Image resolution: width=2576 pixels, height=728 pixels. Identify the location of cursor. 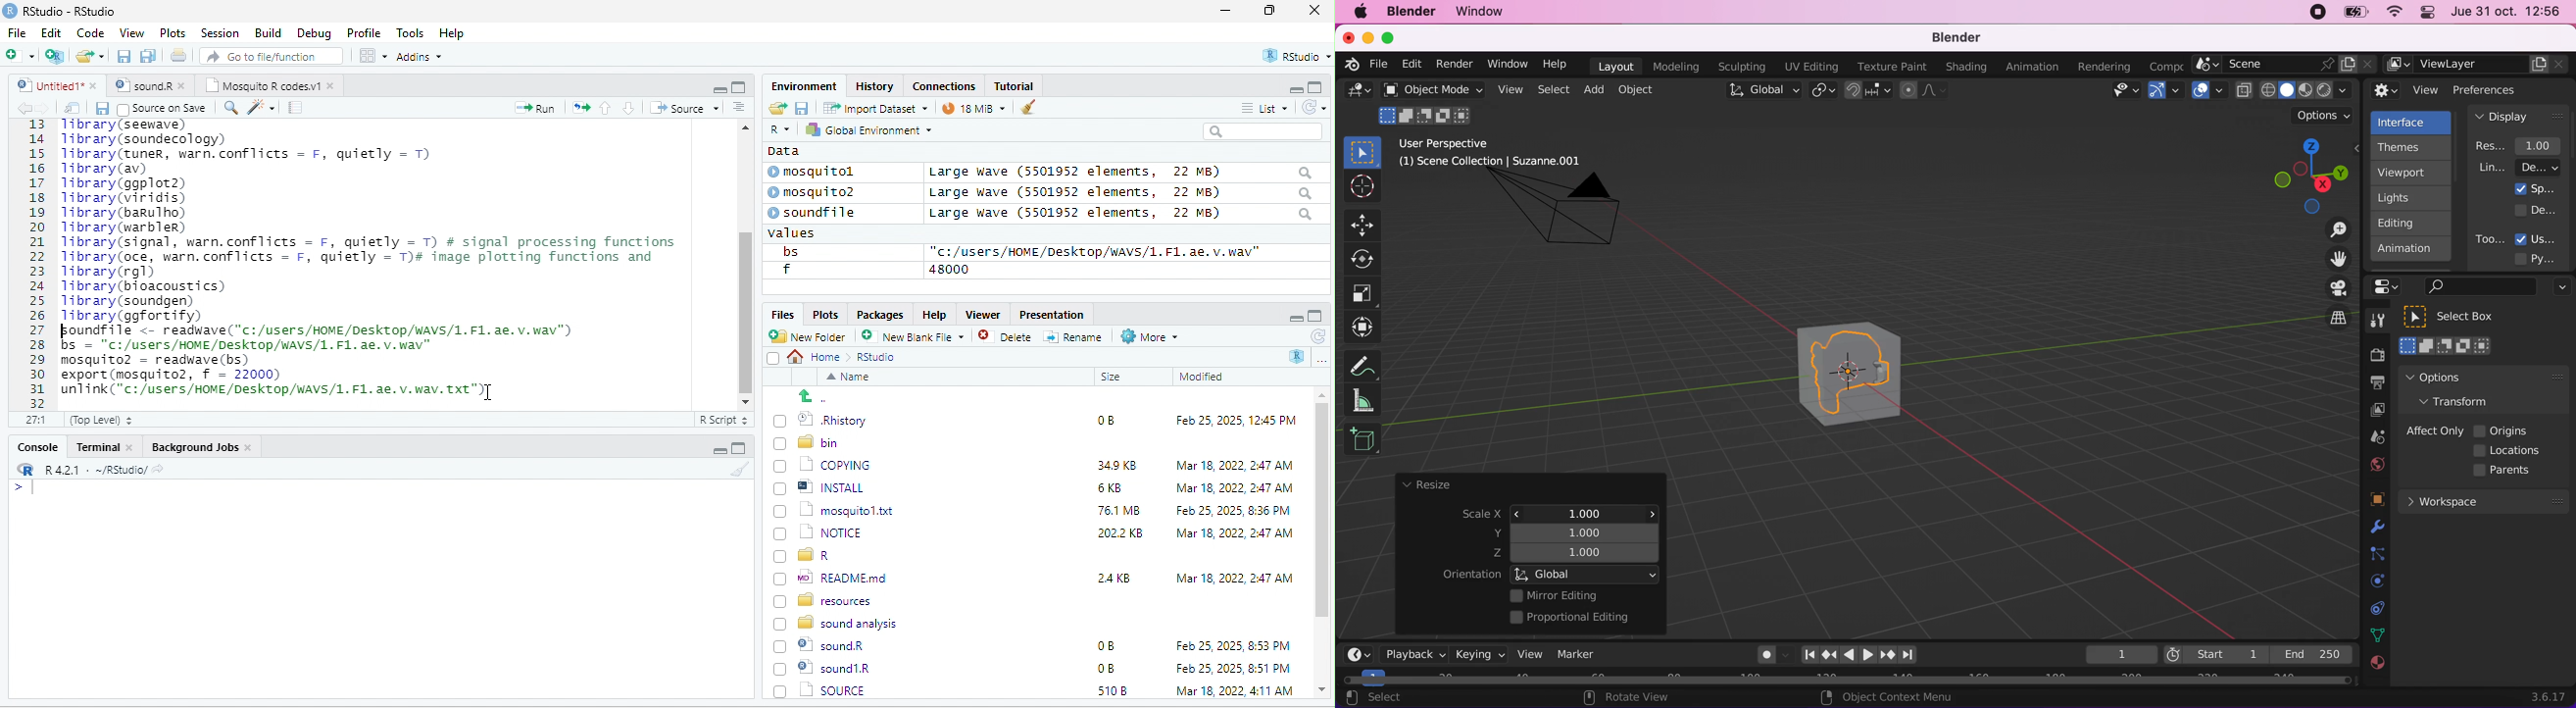
(484, 392).